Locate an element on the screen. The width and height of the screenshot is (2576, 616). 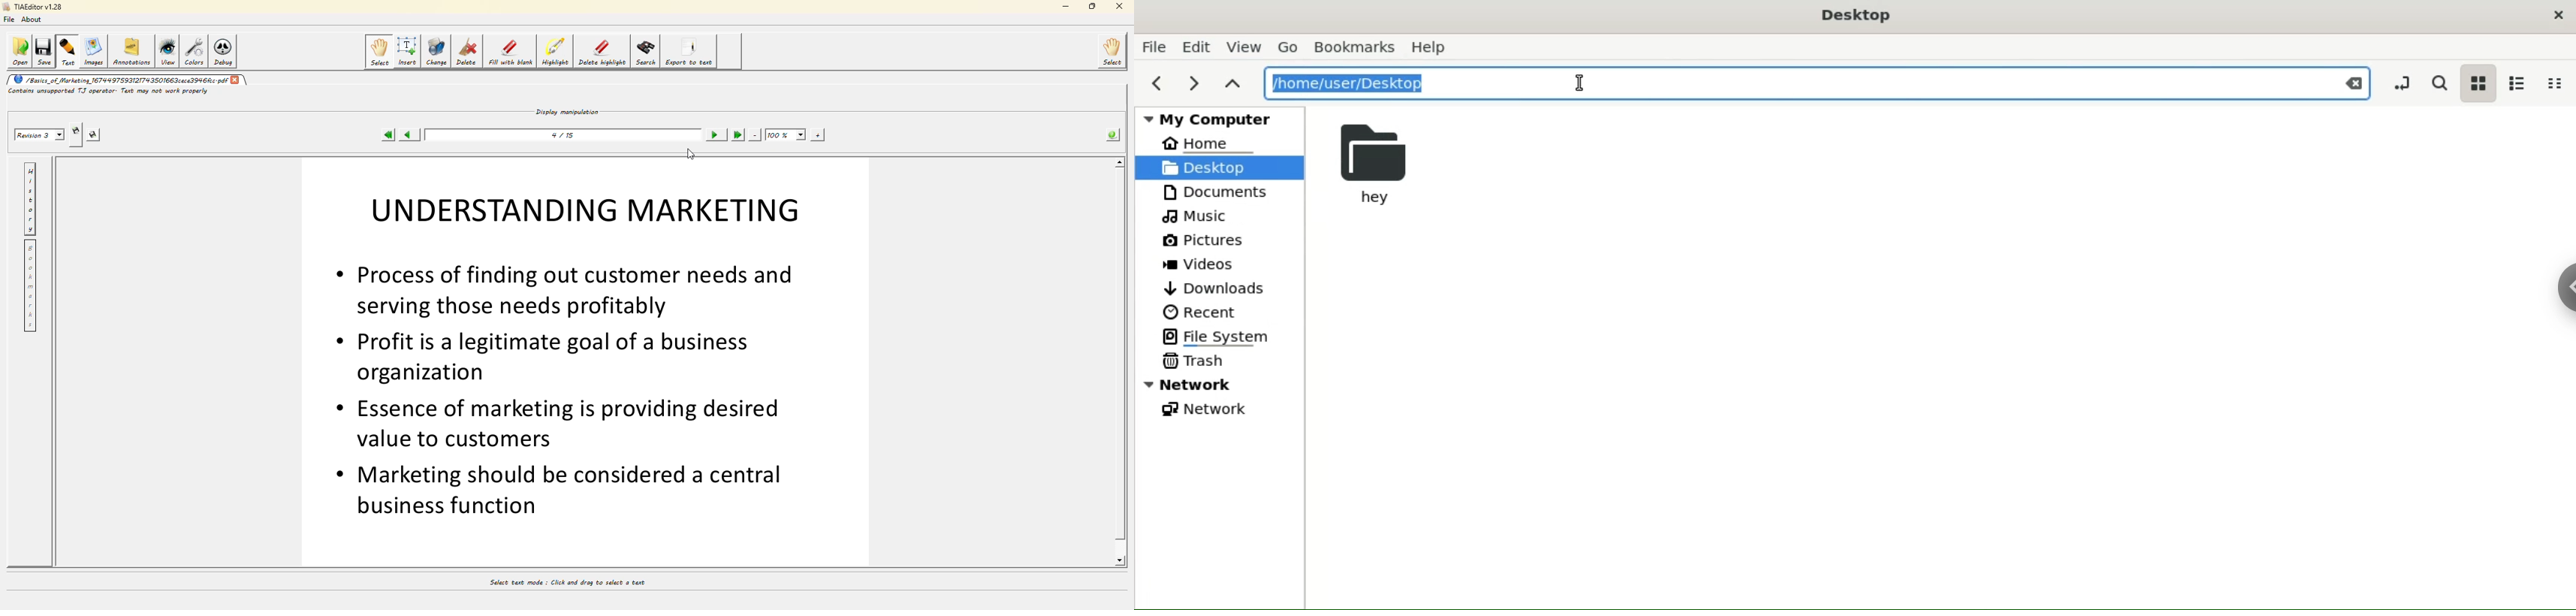
previous is located at coordinates (1157, 85).